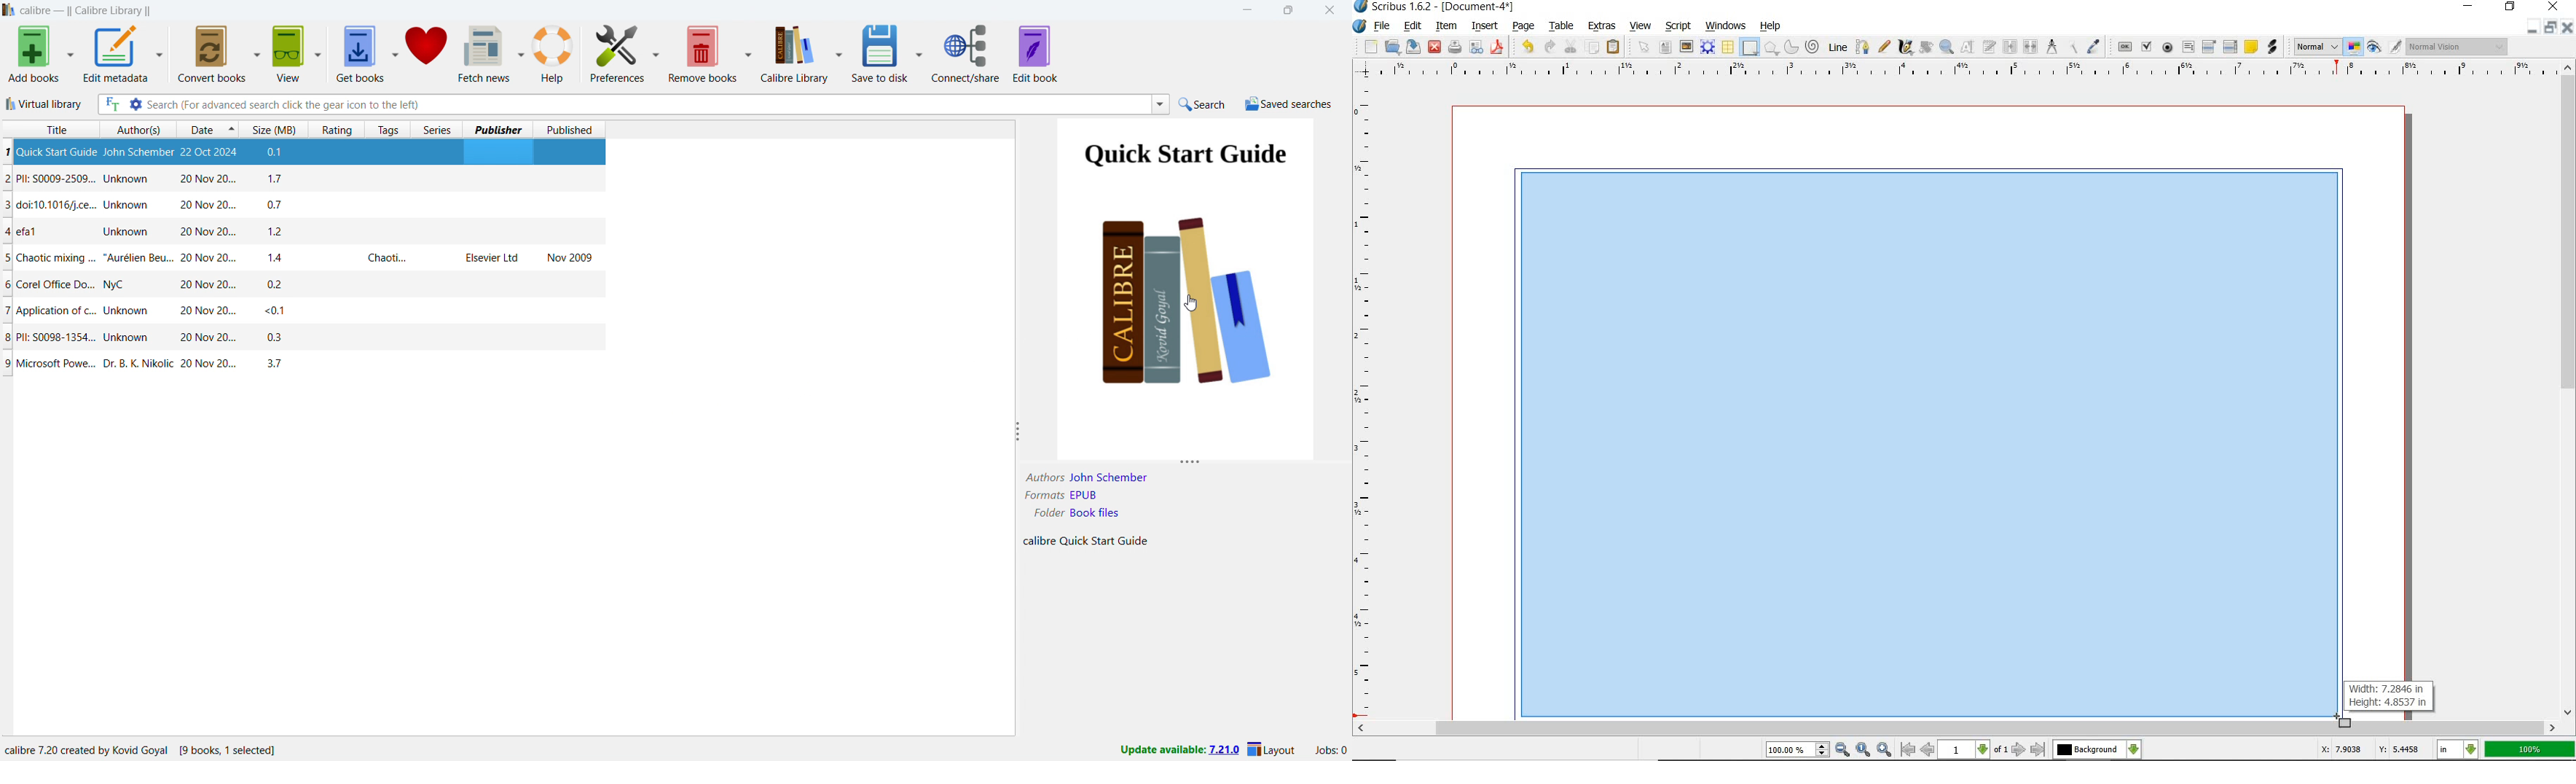 The width and height of the screenshot is (2576, 784). Describe the element at coordinates (618, 53) in the screenshot. I see `preferences` at that location.